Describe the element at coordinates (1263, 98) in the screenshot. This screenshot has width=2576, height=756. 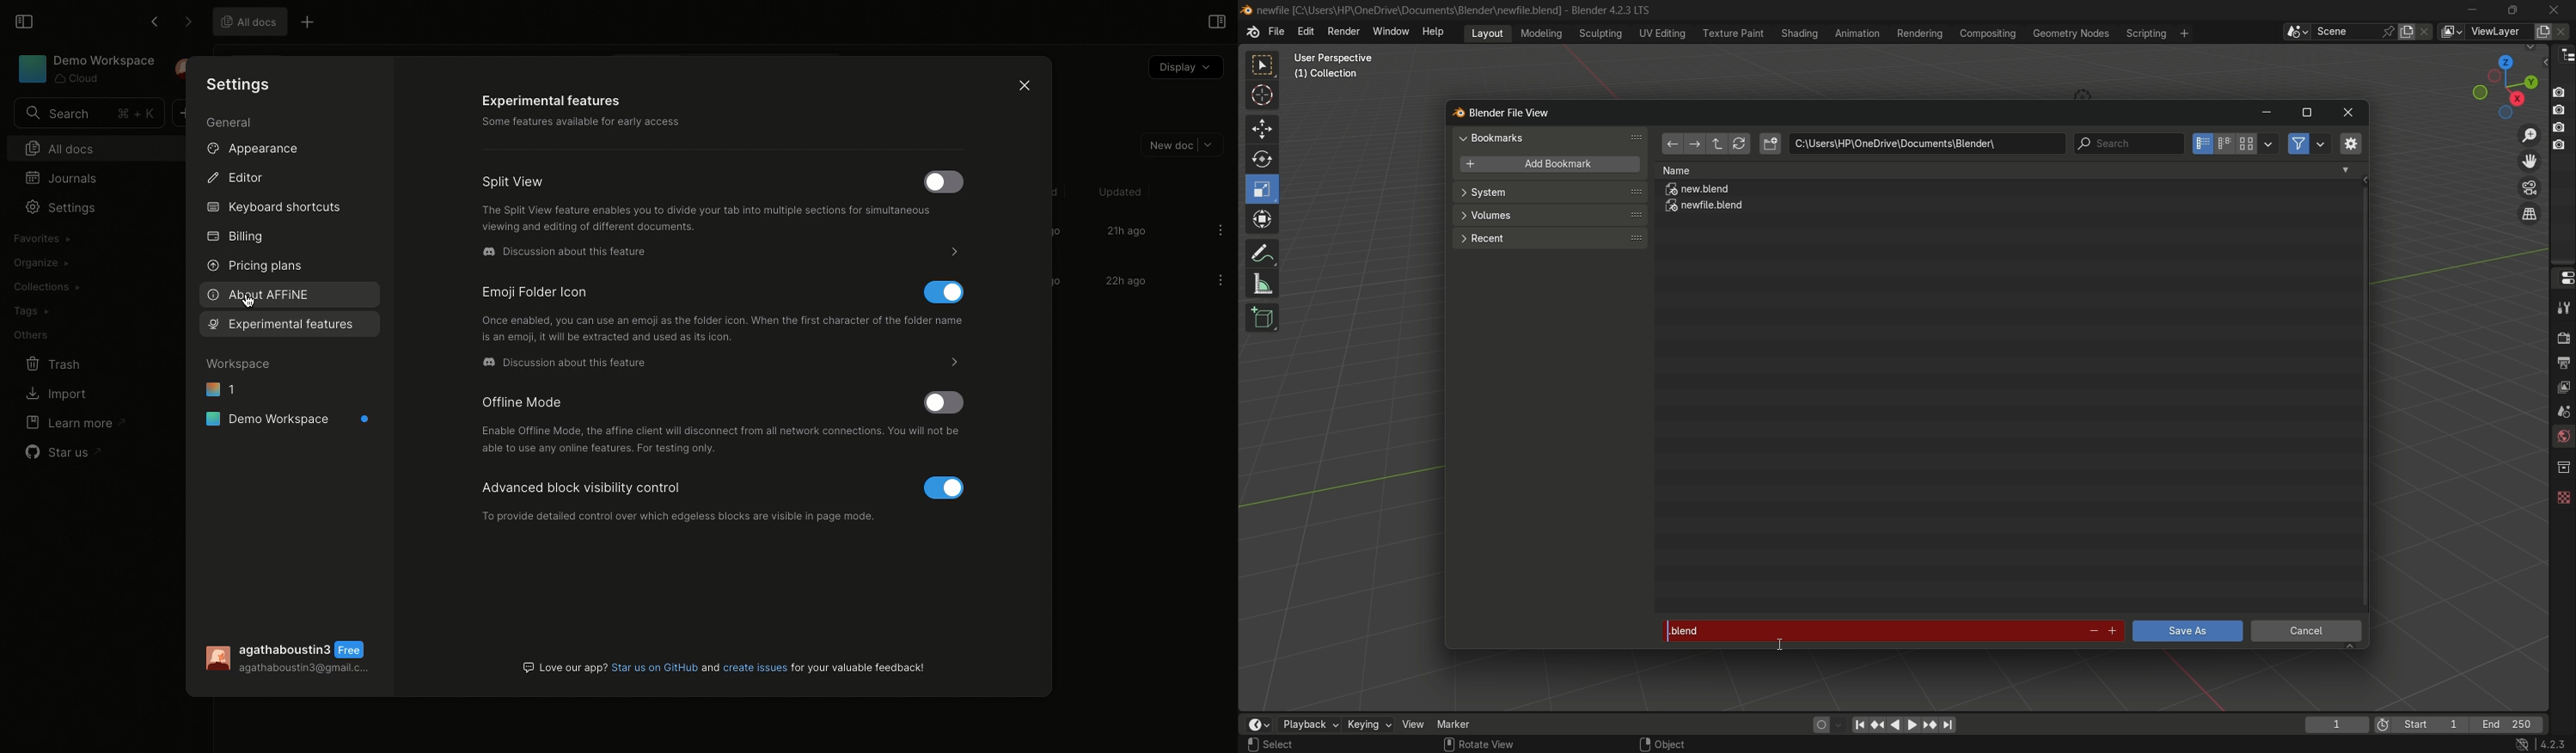
I see `cursor` at that location.